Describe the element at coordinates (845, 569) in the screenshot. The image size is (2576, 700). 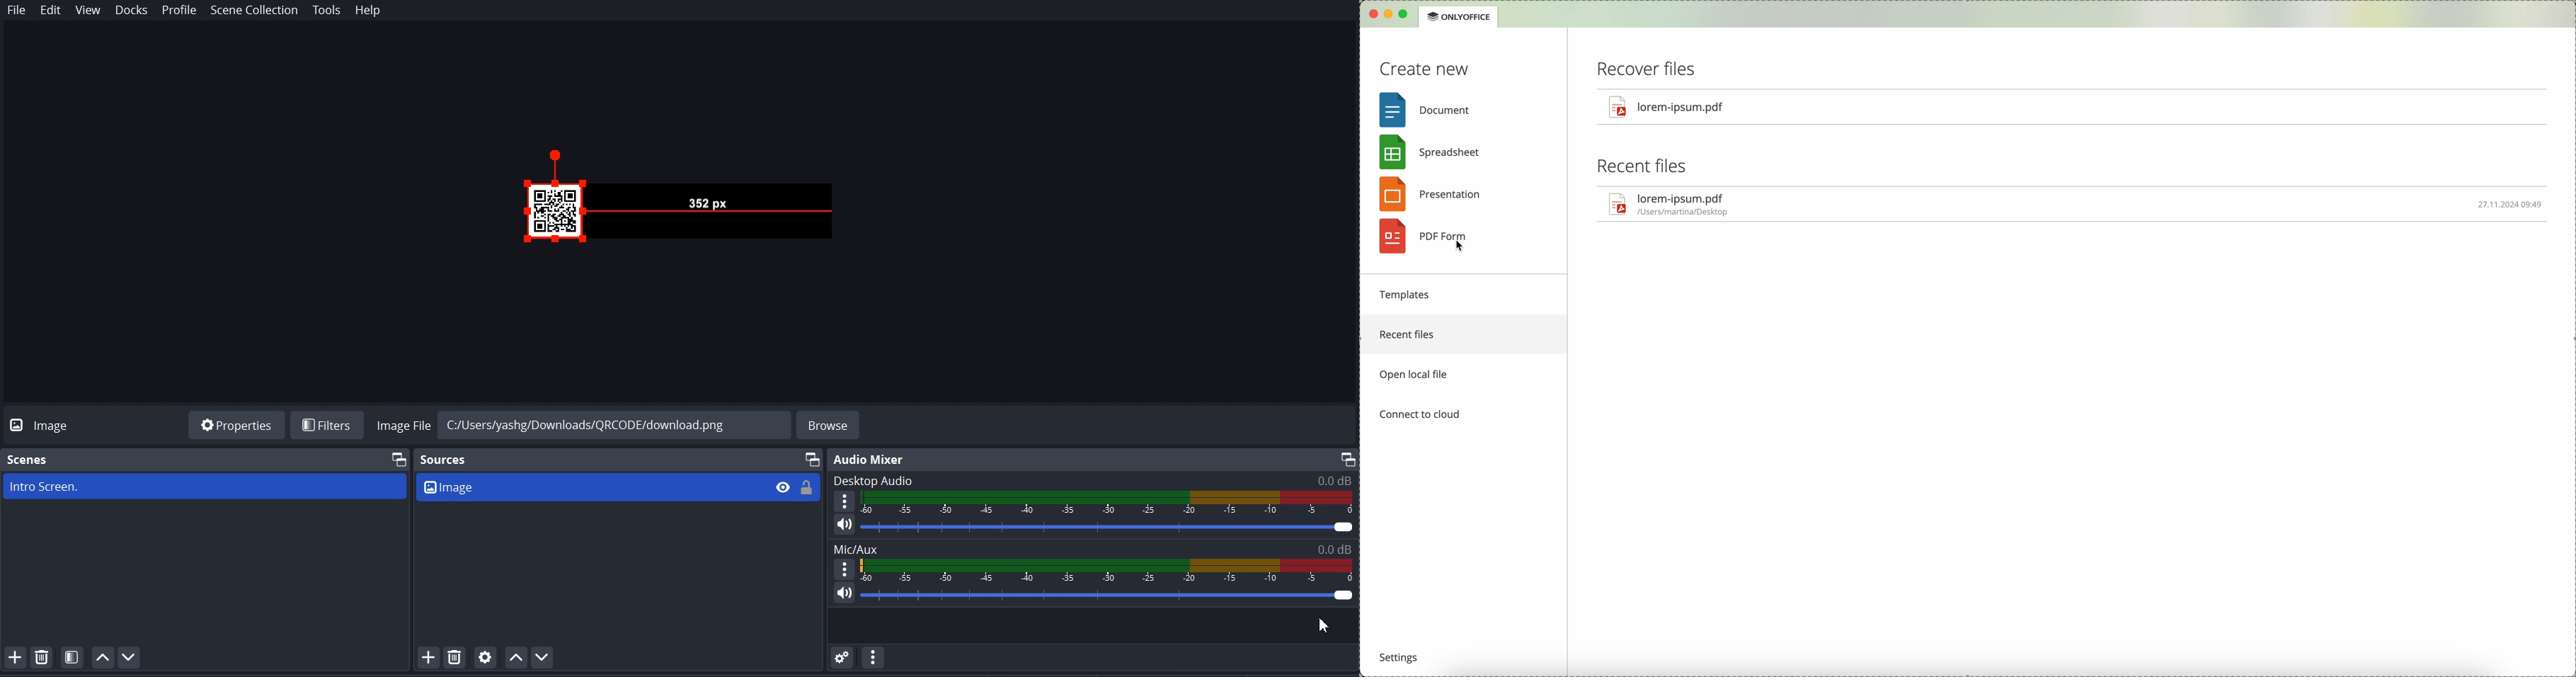
I see `More` at that location.